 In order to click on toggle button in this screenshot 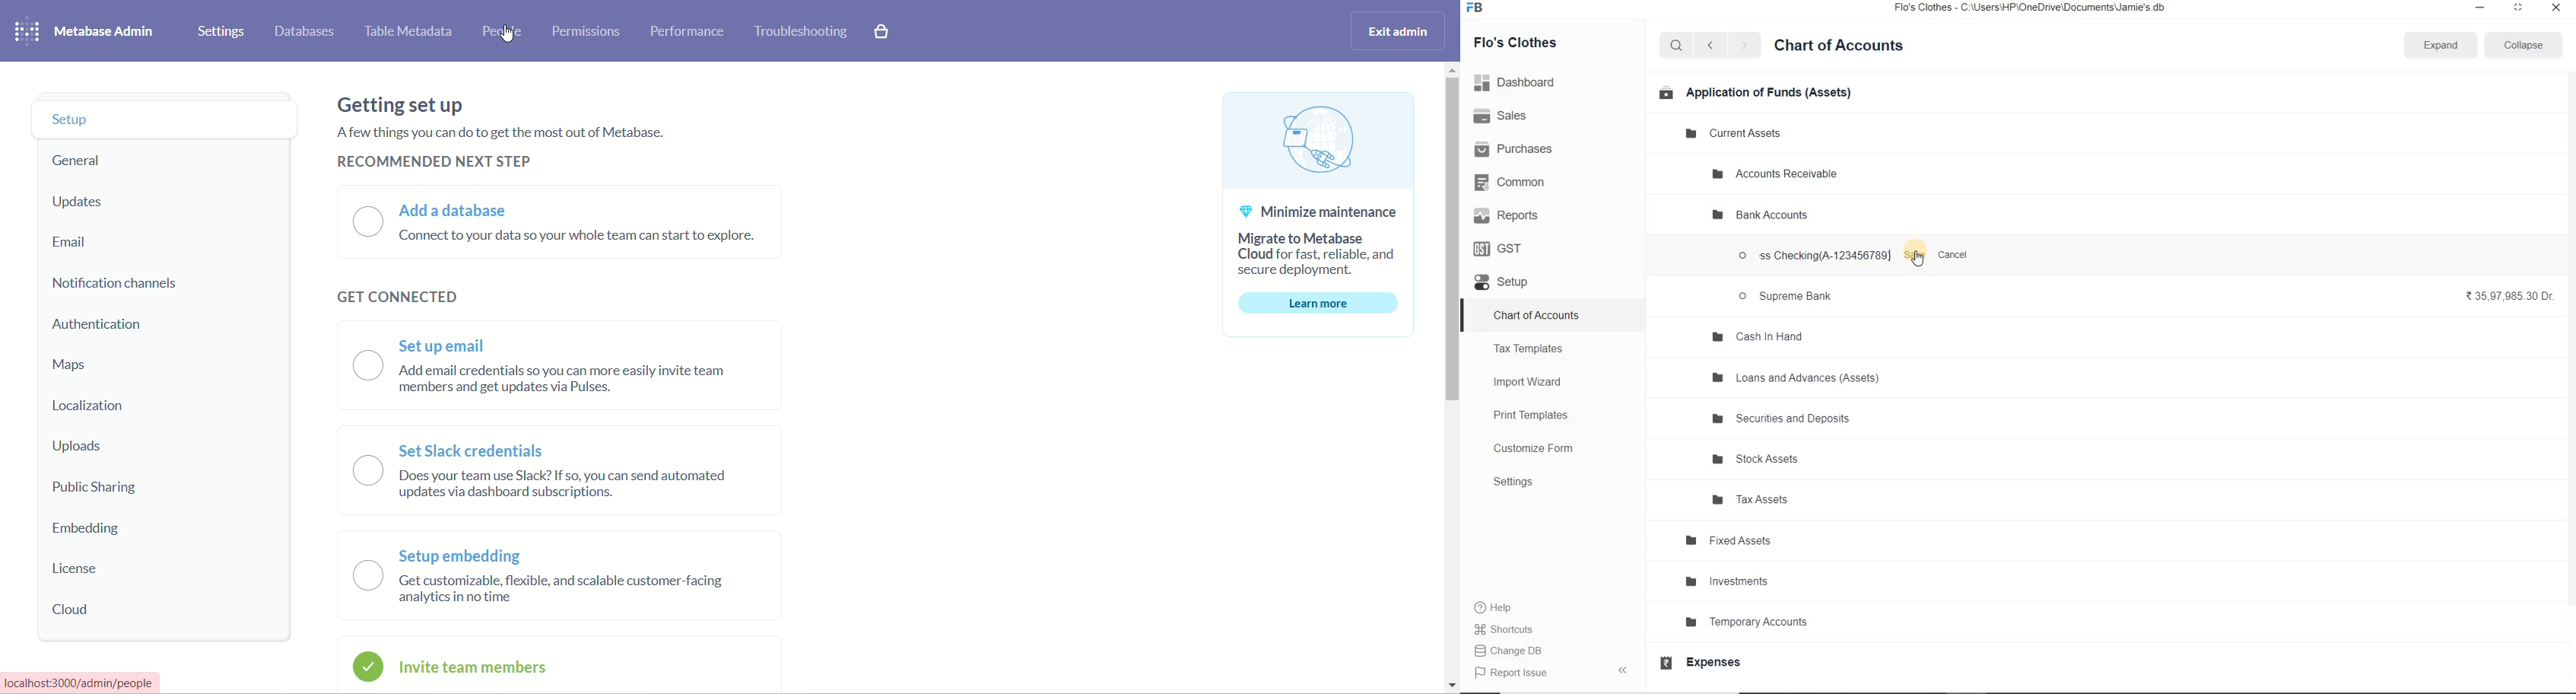, I will do `click(368, 513)`.